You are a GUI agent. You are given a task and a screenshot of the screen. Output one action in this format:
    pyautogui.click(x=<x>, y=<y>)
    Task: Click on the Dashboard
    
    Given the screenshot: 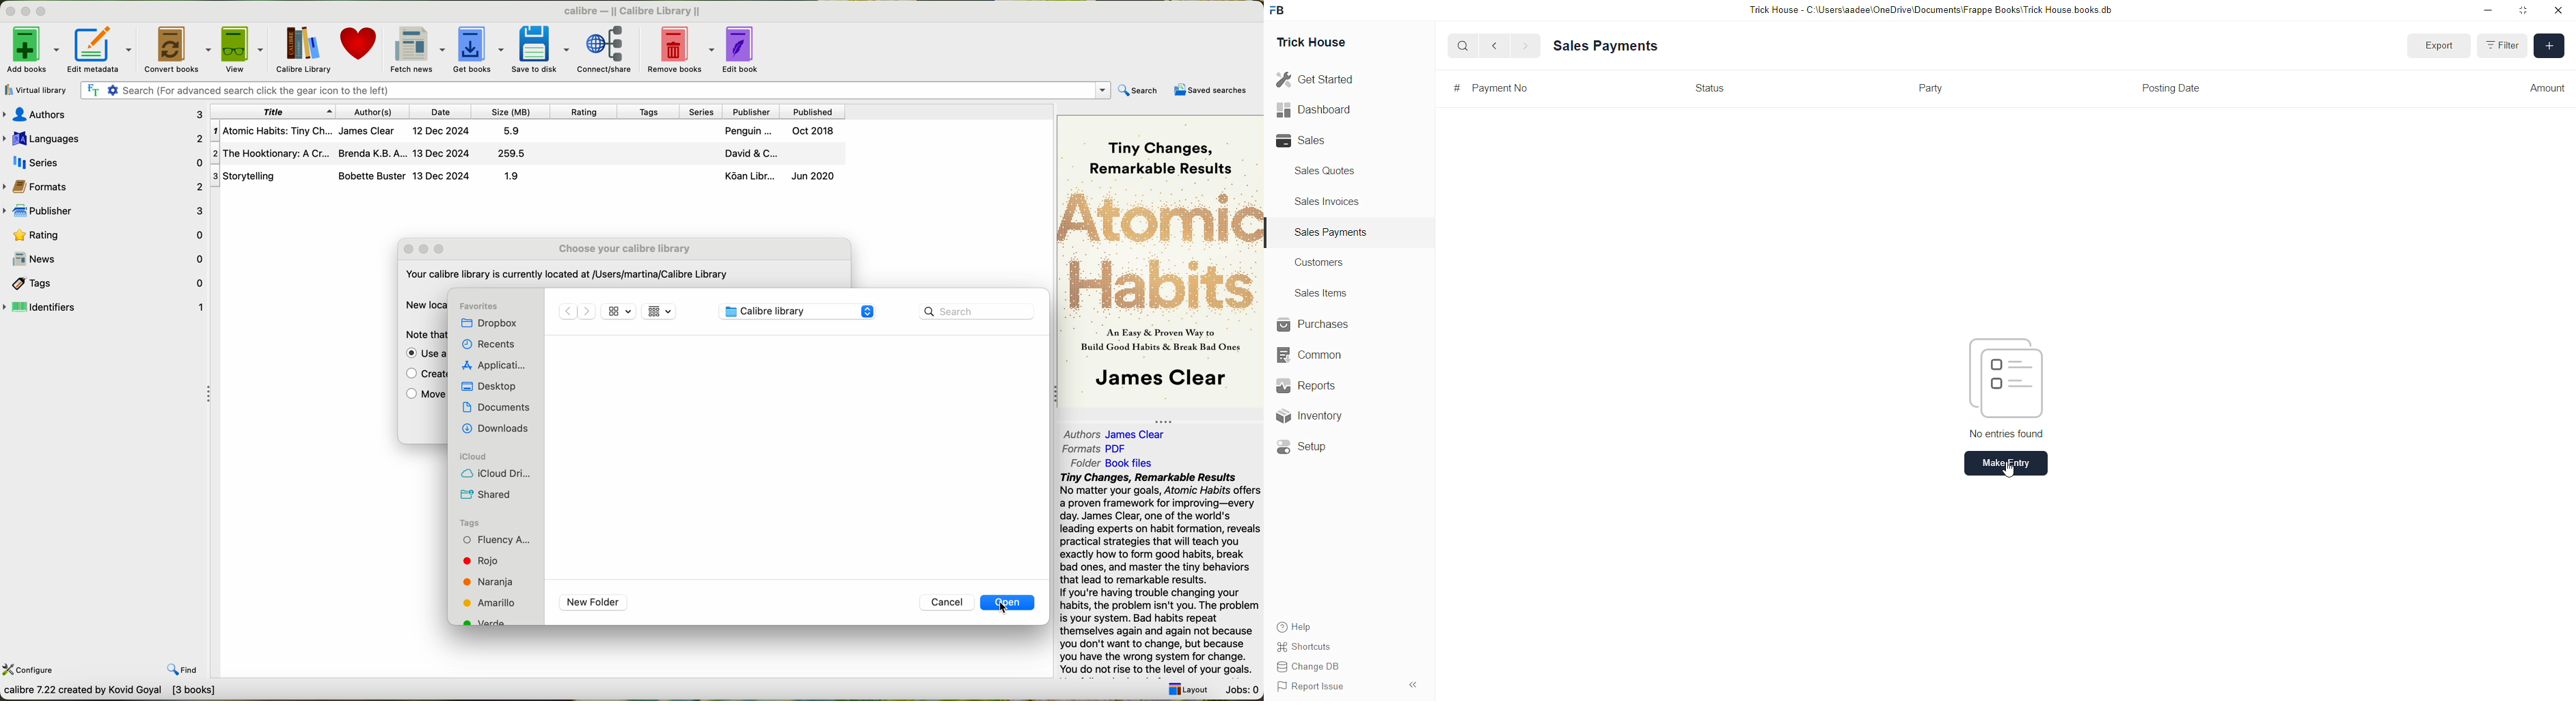 What is the action you would take?
    pyautogui.click(x=1314, y=112)
    